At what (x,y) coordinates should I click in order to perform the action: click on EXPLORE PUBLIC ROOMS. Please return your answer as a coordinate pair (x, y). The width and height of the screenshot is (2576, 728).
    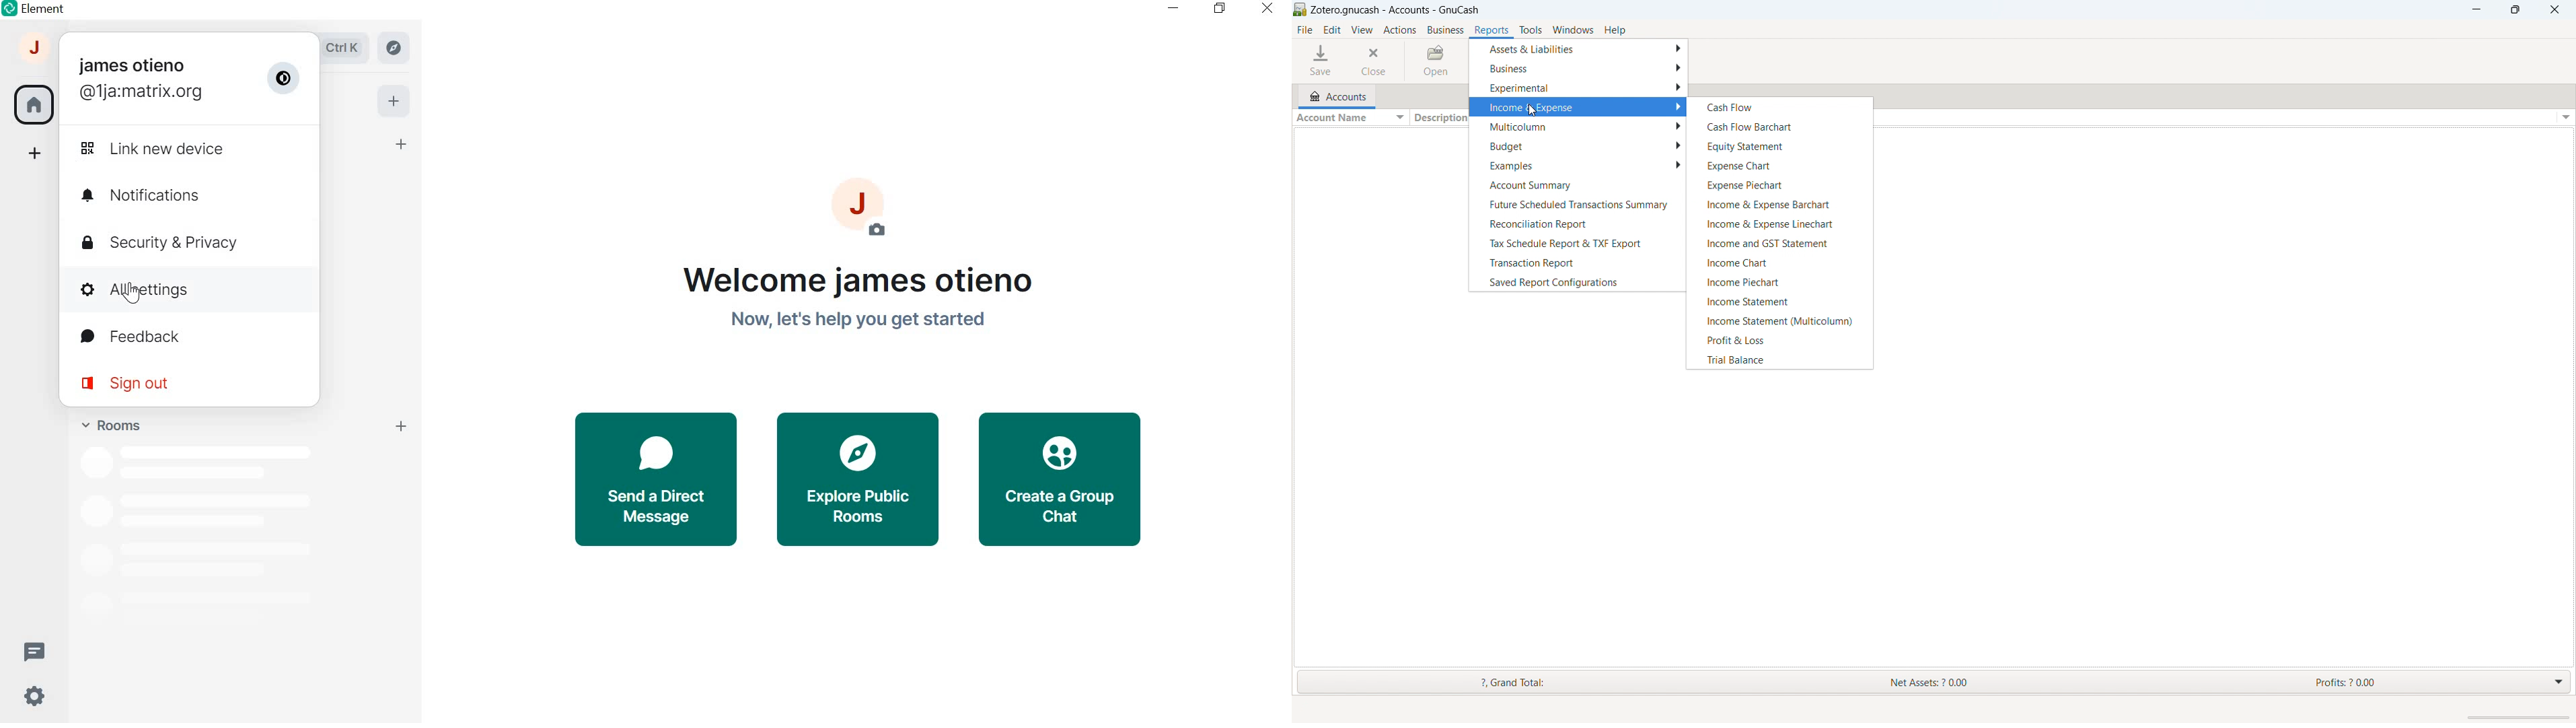
    Looking at the image, I should click on (858, 480).